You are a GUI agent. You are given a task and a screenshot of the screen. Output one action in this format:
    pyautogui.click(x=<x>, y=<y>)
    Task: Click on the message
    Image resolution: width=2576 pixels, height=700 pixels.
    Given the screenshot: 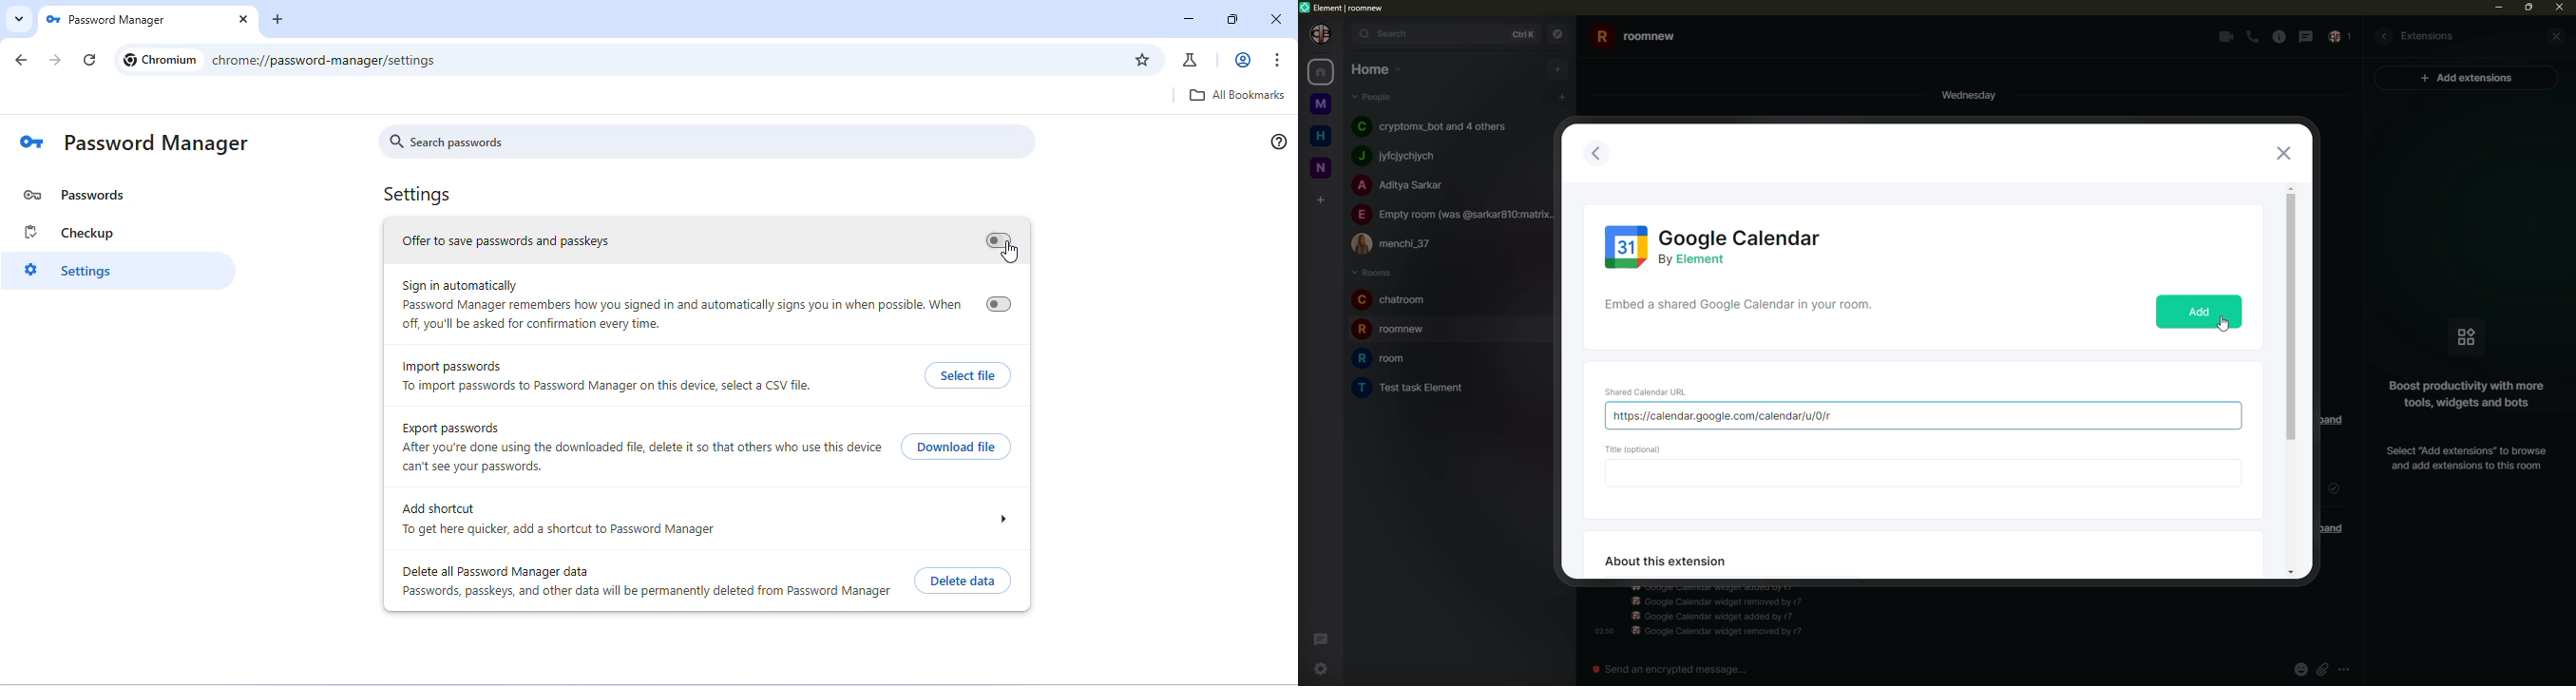 What is the action you would take?
    pyautogui.click(x=2308, y=37)
    